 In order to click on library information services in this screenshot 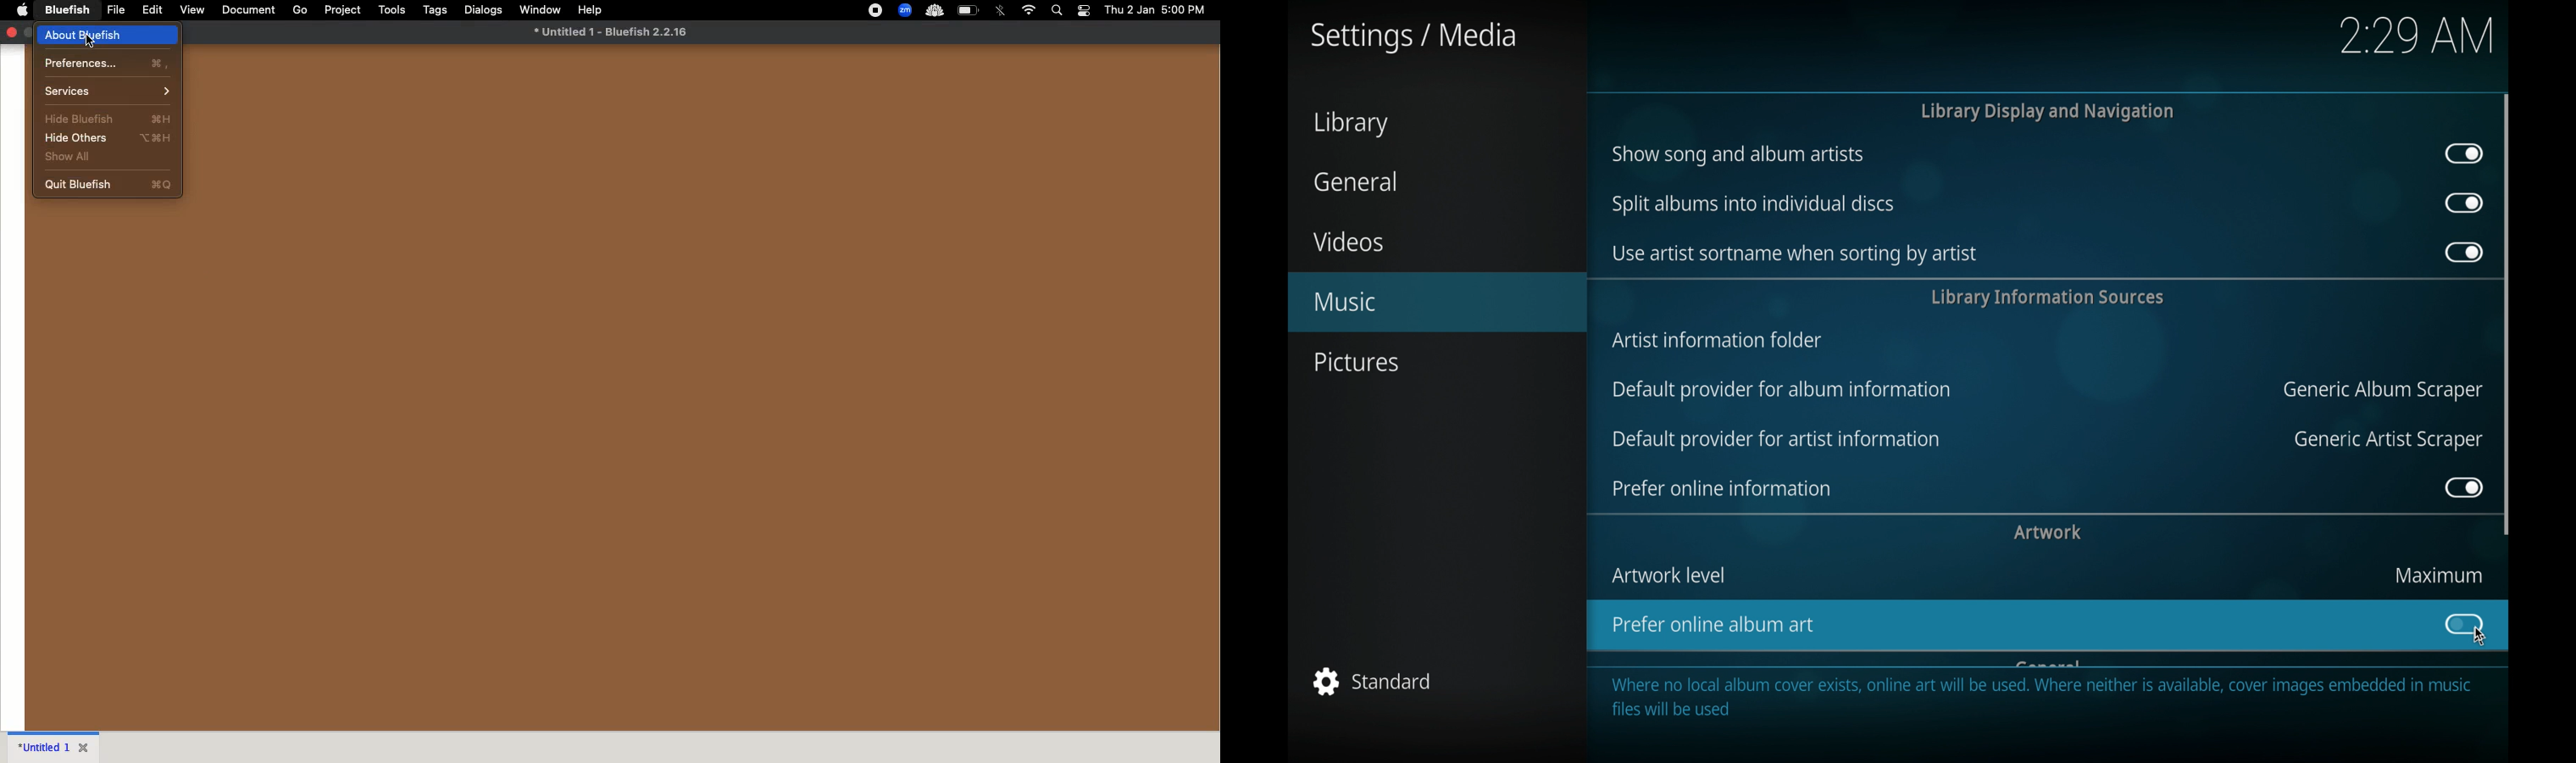, I will do `click(2046, 297)`.